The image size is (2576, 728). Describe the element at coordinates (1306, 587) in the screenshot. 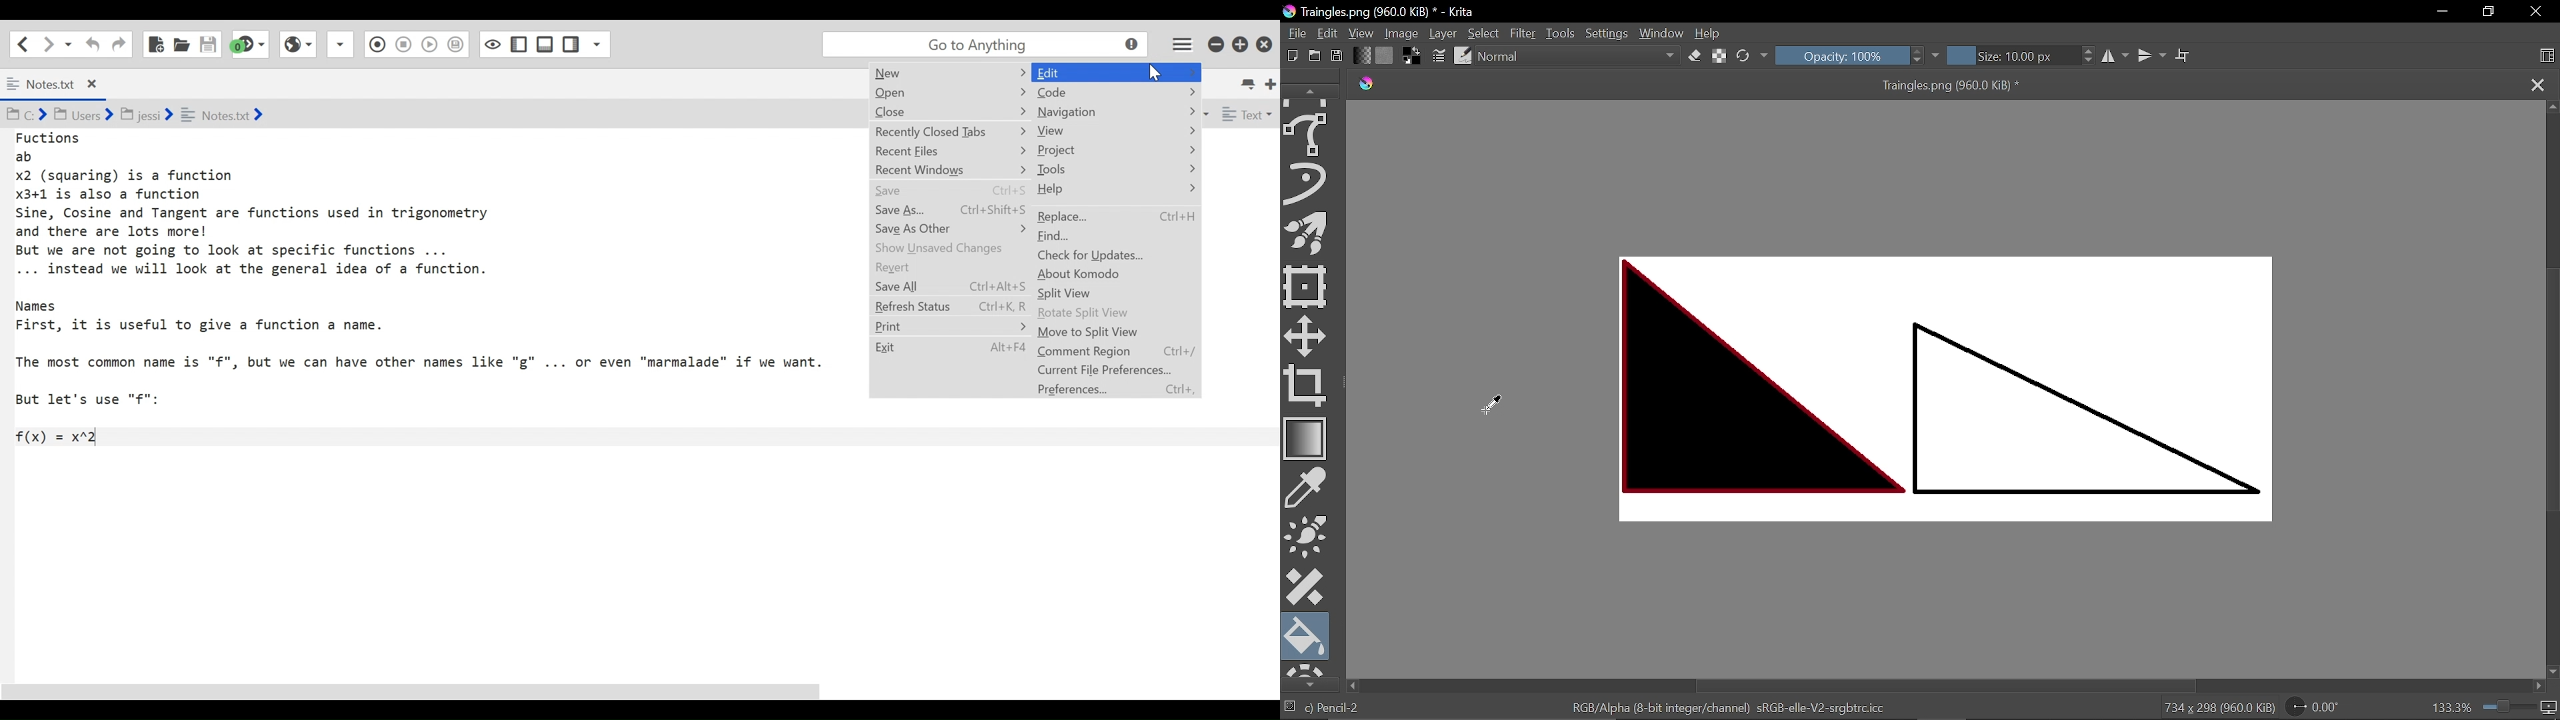

I see `Smart patch tool` at that location.